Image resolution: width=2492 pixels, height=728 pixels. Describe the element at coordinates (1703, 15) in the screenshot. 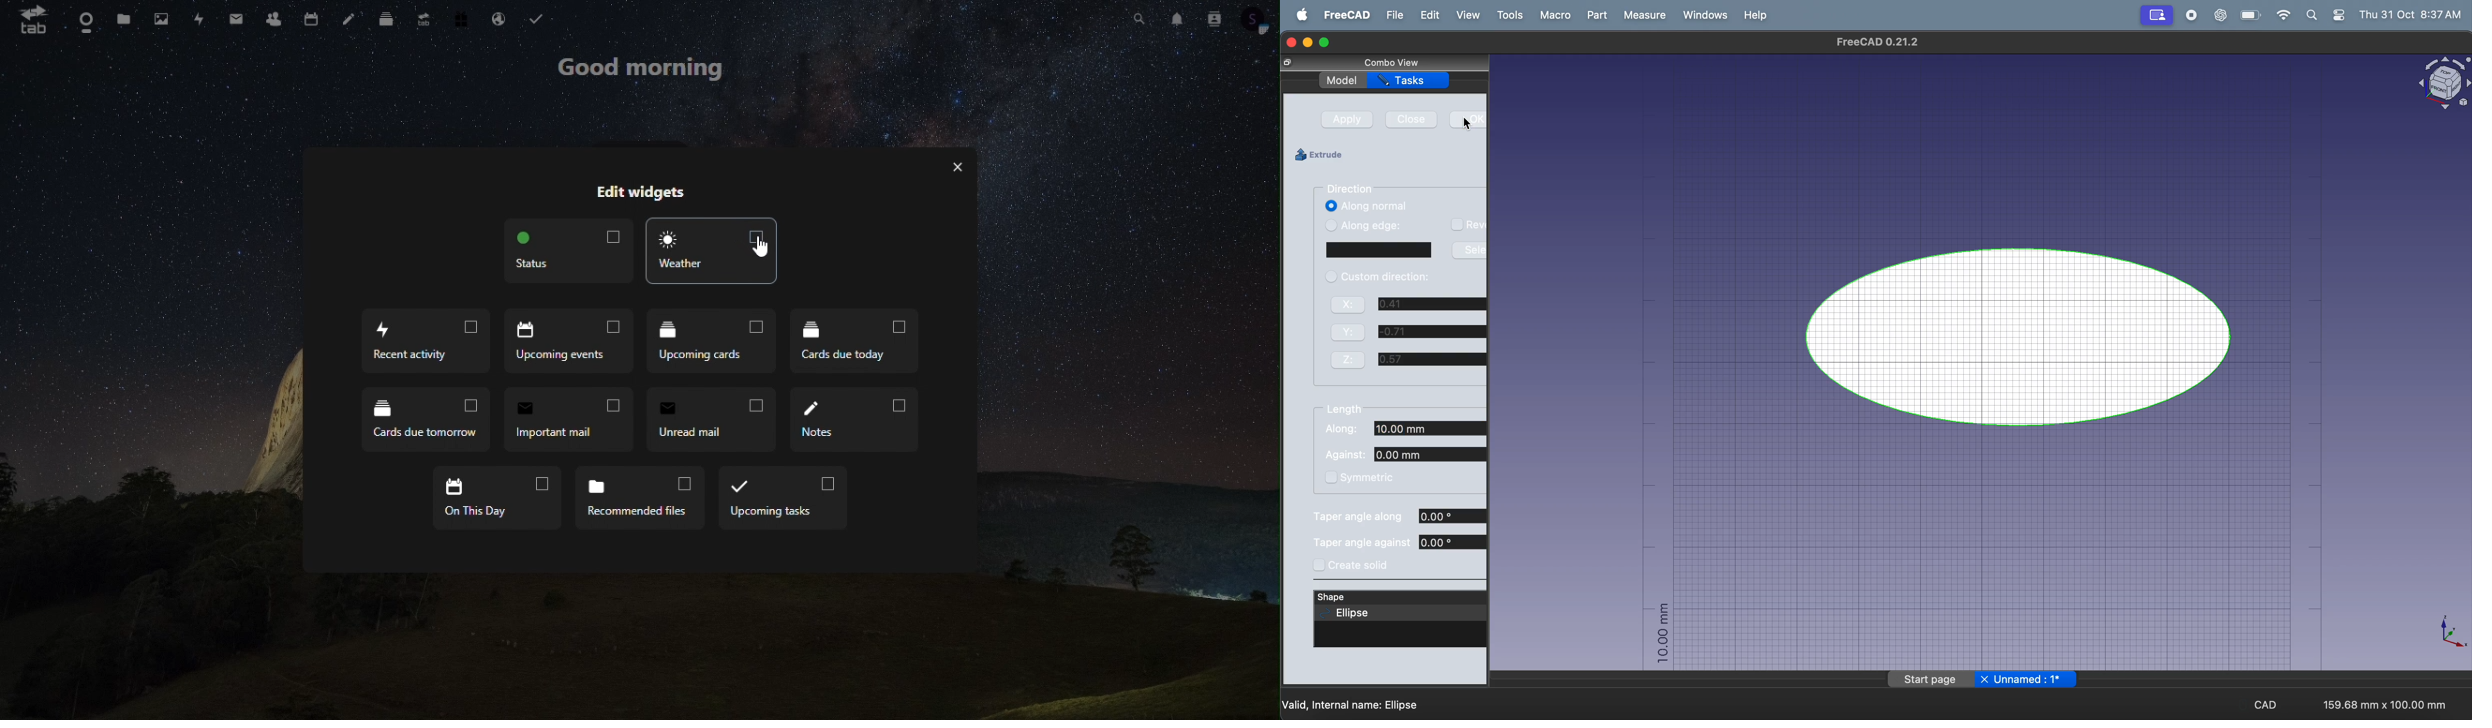

I see `windows` at that location.